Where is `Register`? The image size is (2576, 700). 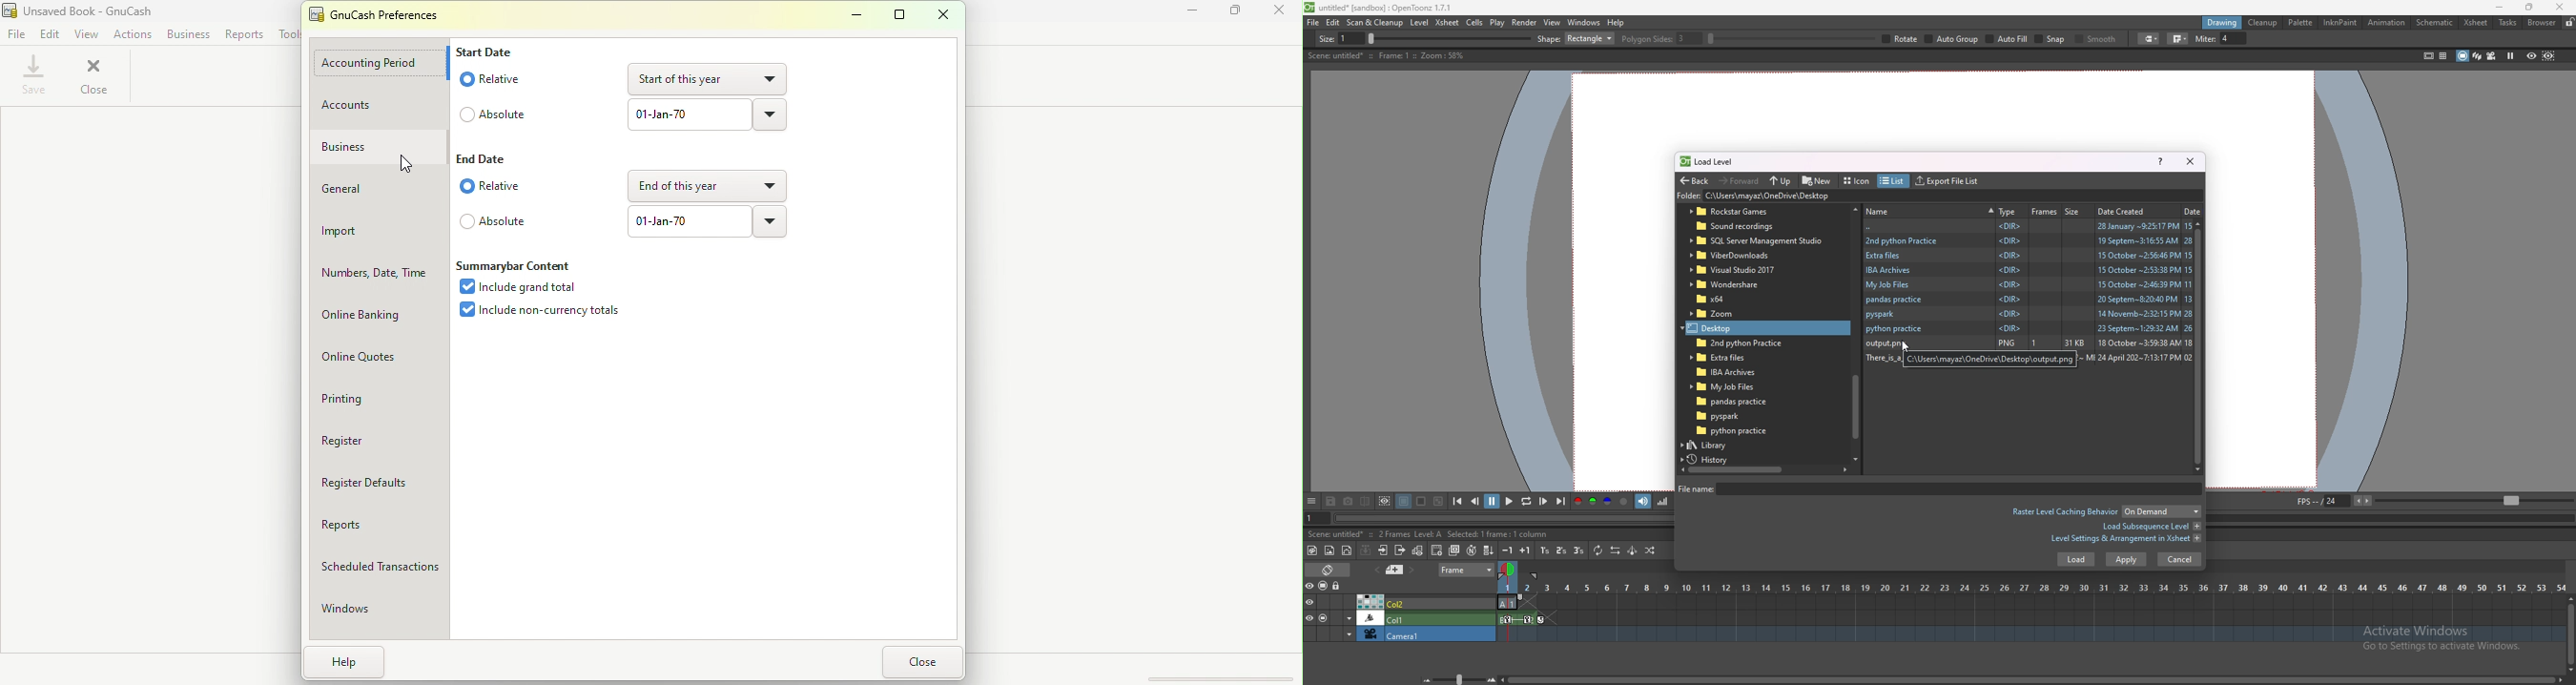
Register is located at coordinates (381, 442).